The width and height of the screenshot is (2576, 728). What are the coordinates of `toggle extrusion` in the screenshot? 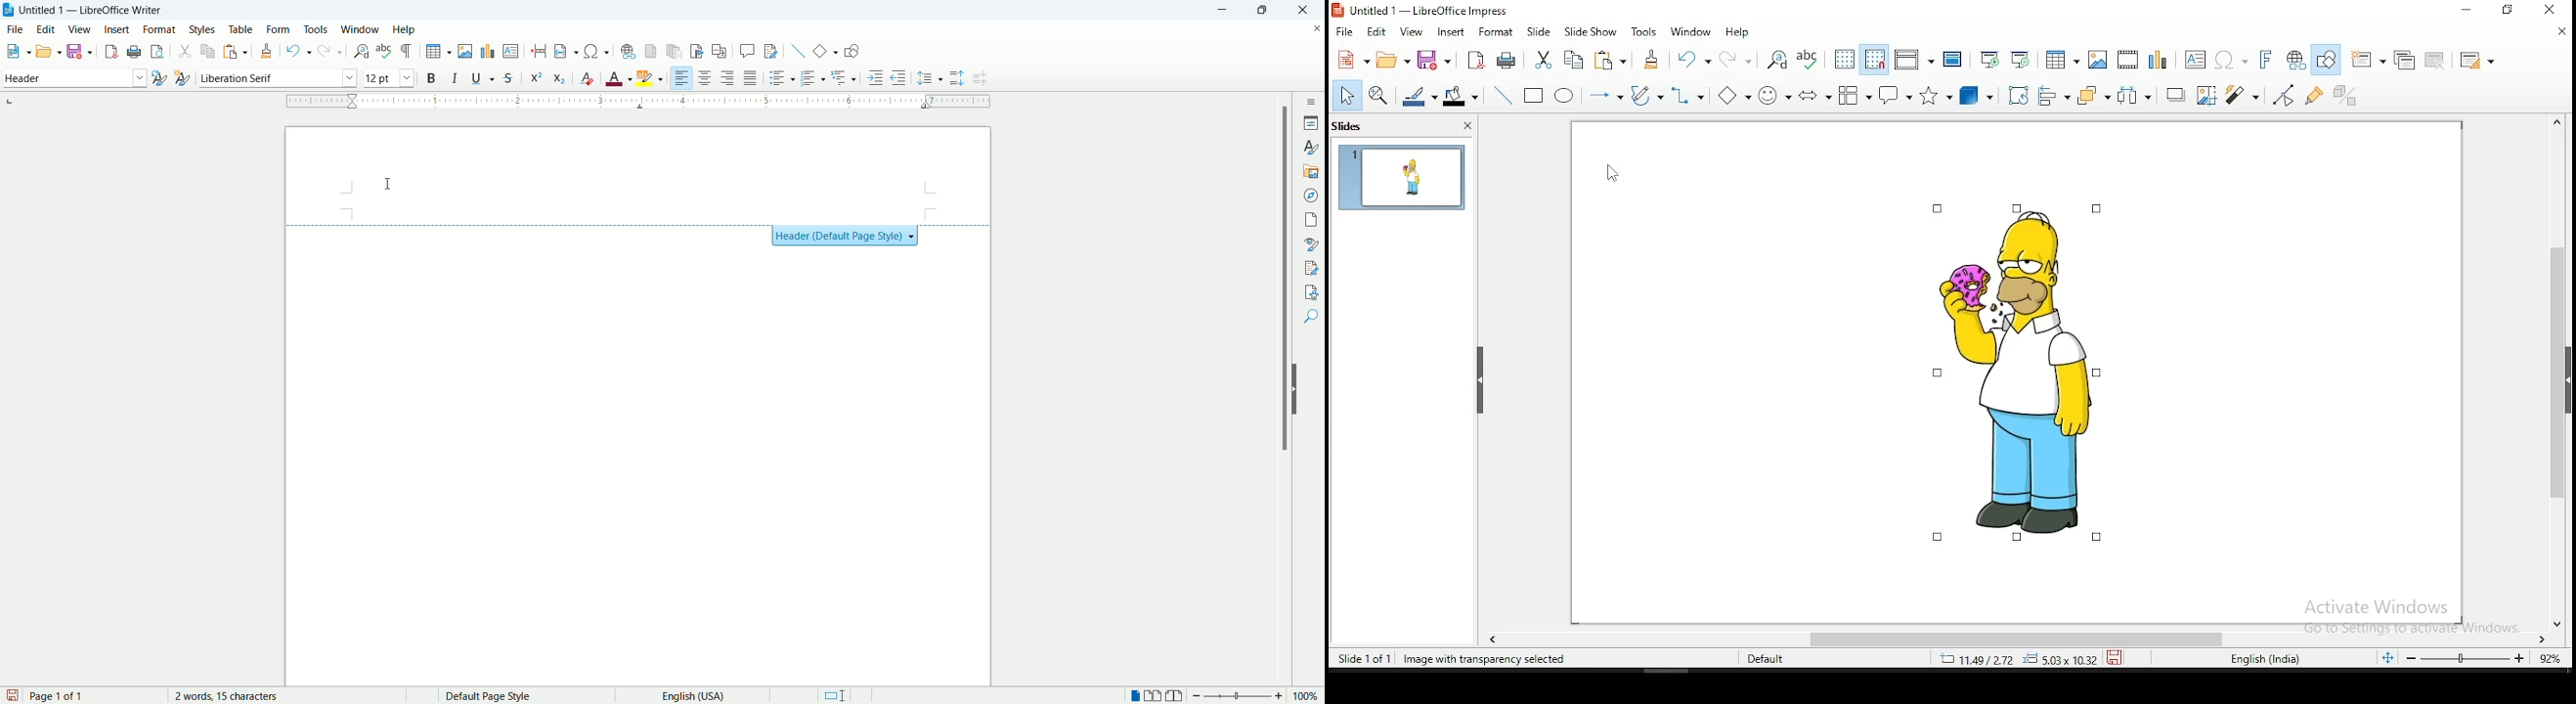 It's located at (2346, 97).